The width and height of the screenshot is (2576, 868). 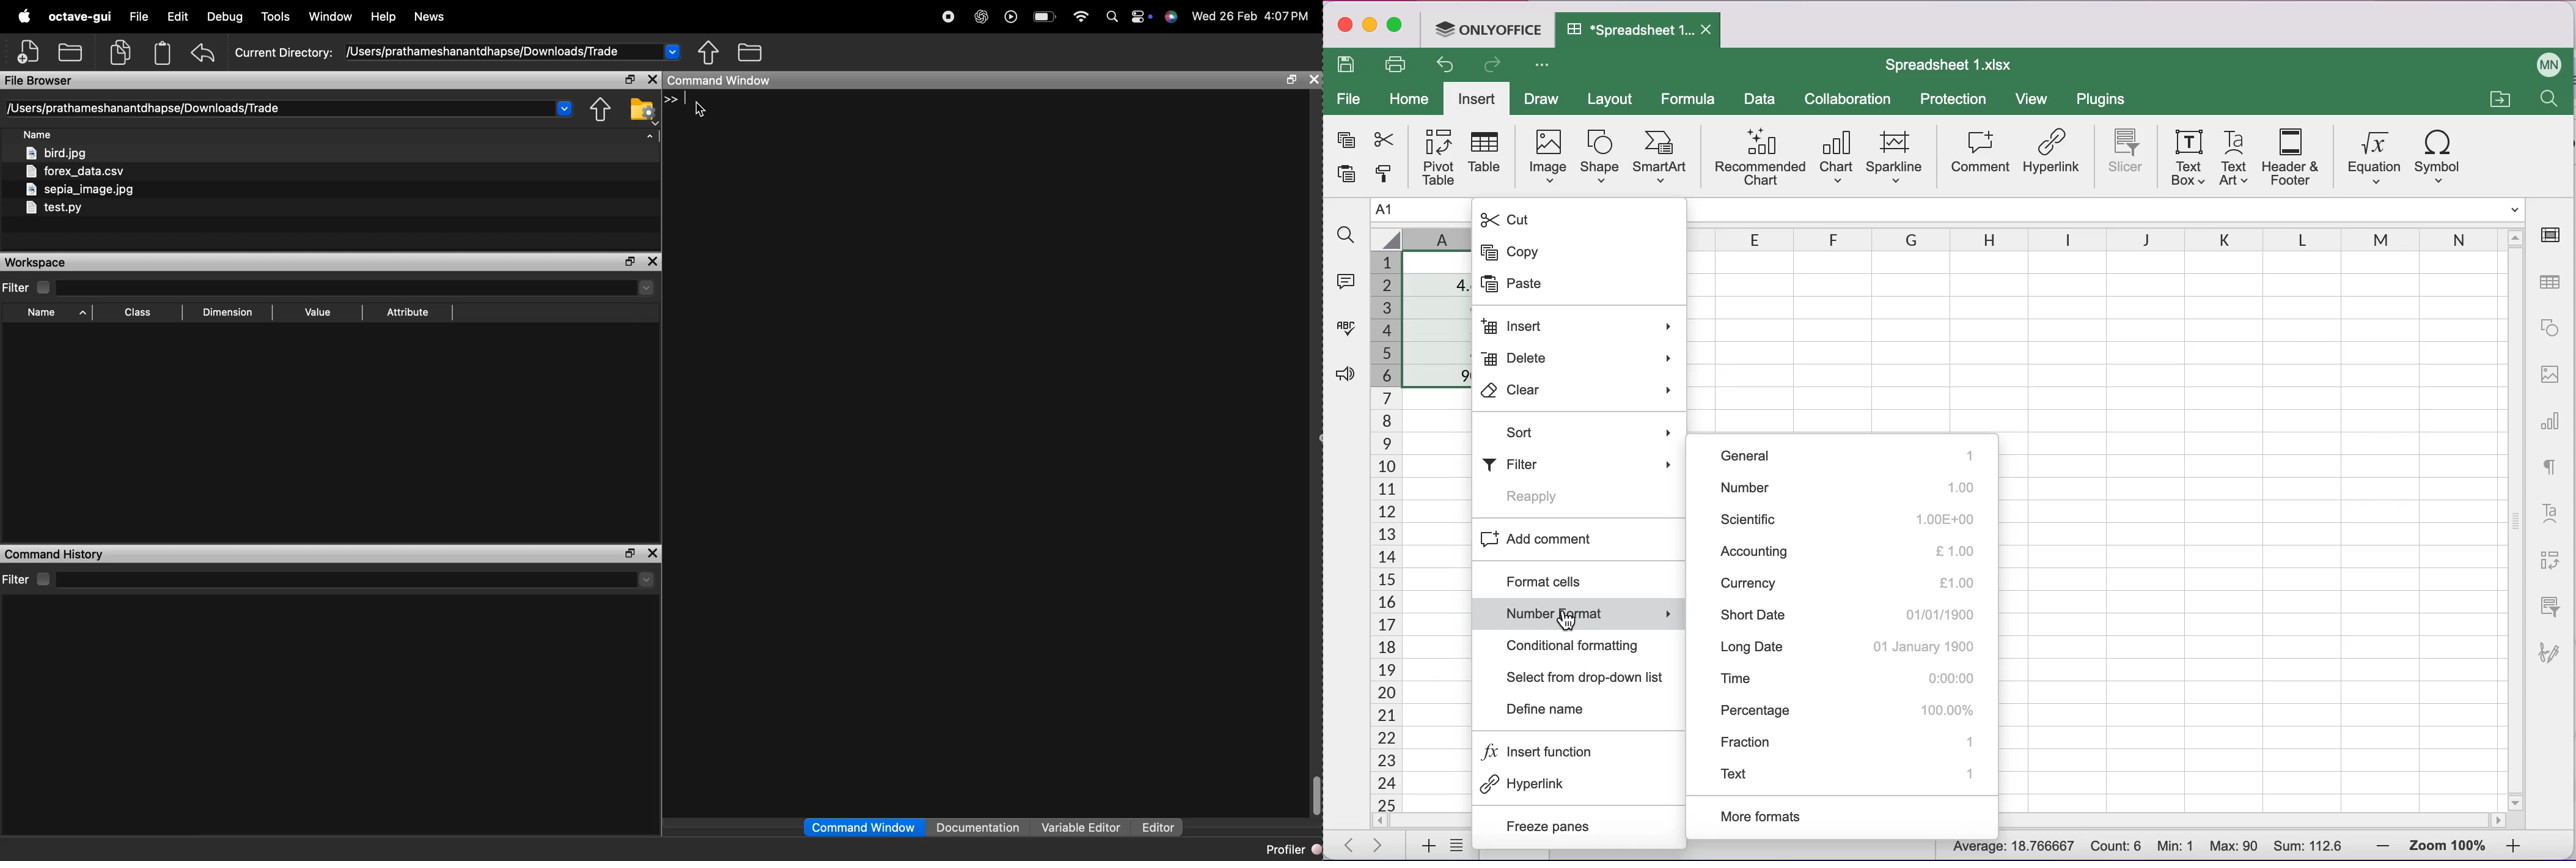 What do you see at coordinates (1952, 100) in the screenshot?
I see `protection` at bounding box center [1952, 100].